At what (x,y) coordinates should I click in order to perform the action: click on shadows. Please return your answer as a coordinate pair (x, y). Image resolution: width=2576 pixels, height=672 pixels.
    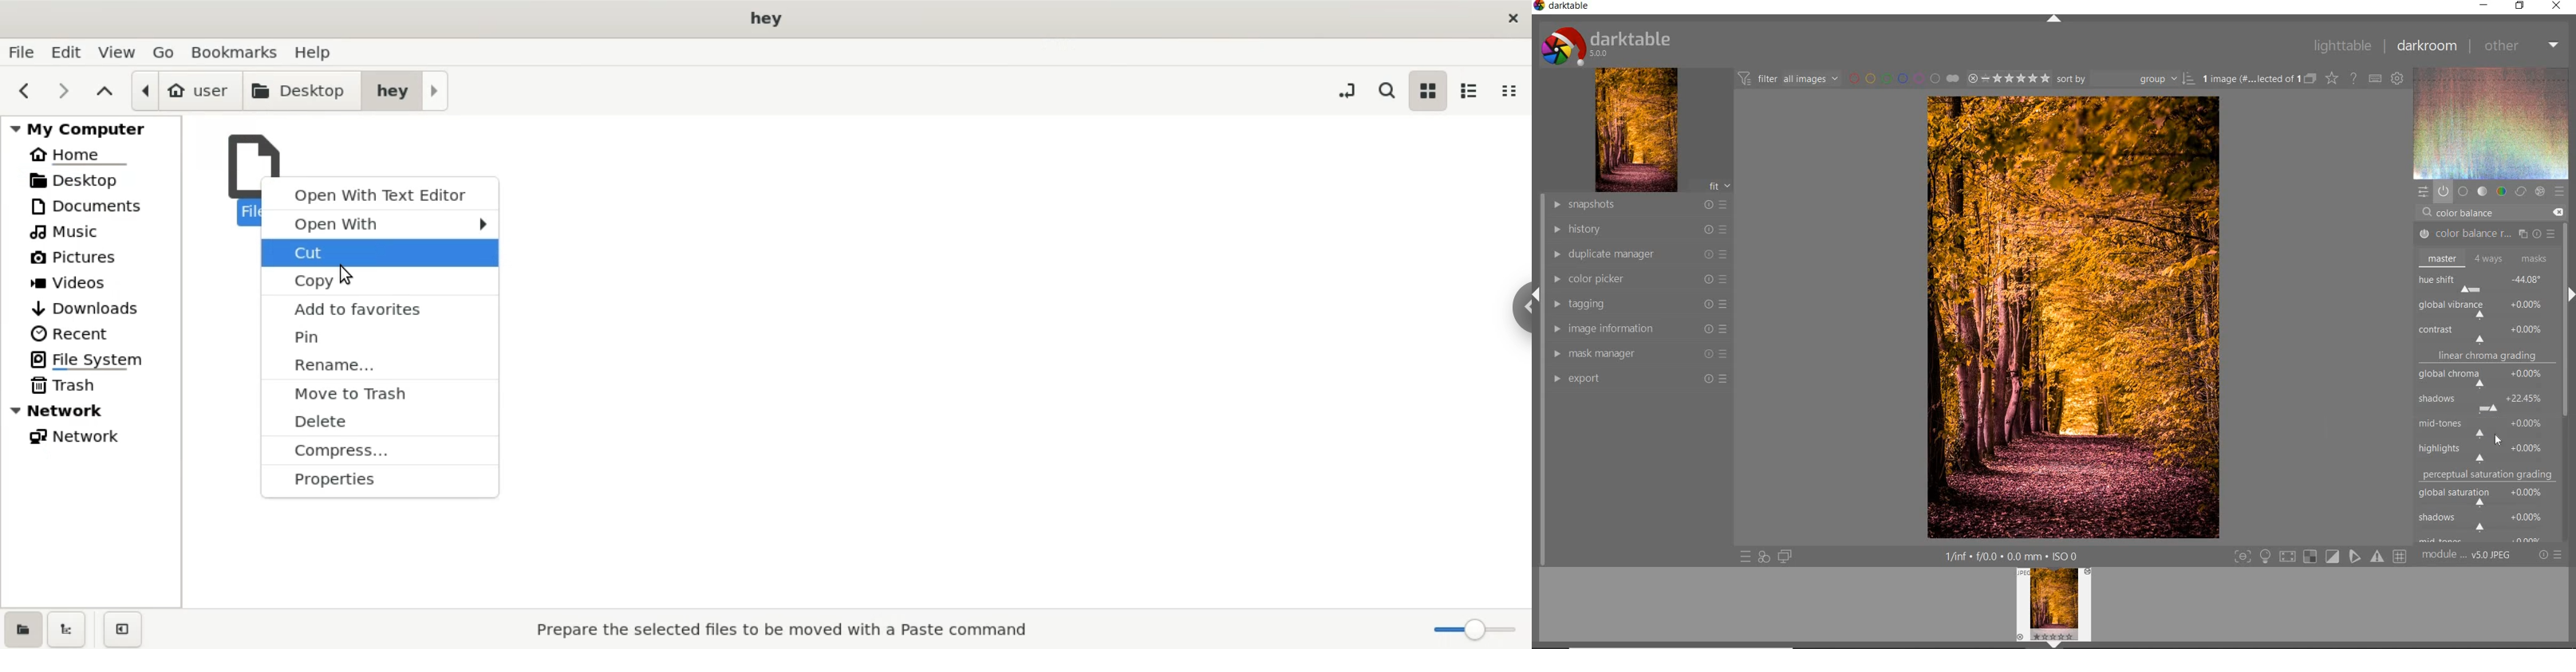
    Looking at the image, I should click on (2488, 400).